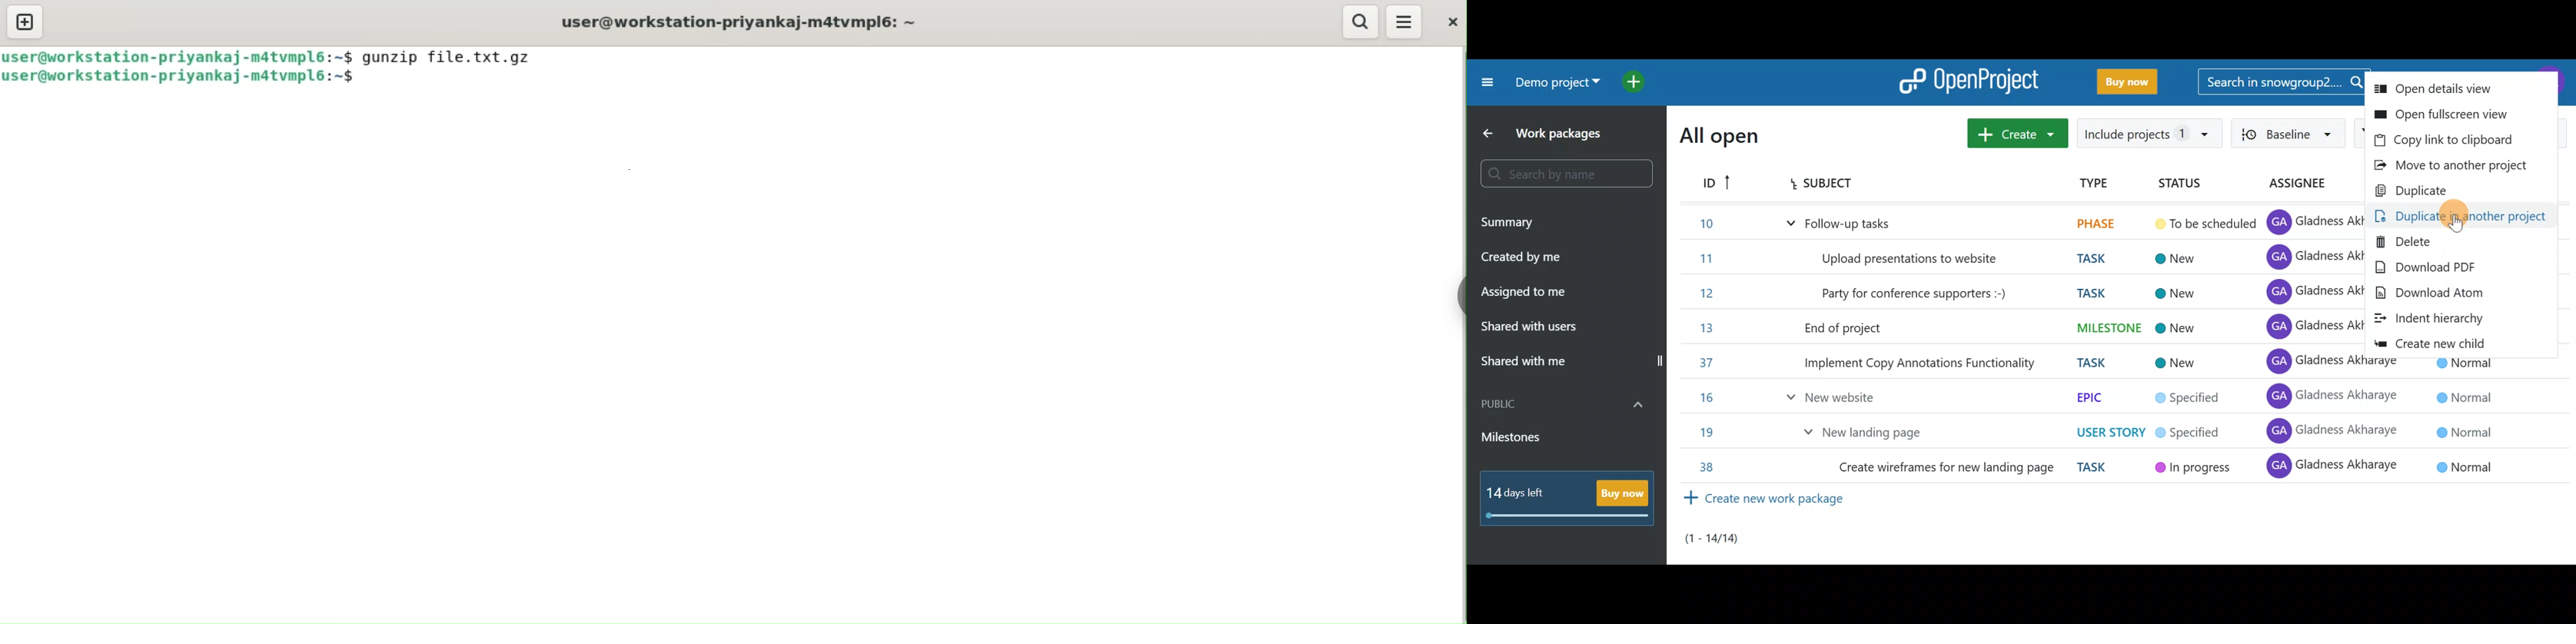 This screenshot has width=2576, height=644. Describe the element at coordinates (2325, 397) in the screenshot. I see `GA Gladness Akharaye` at that location.